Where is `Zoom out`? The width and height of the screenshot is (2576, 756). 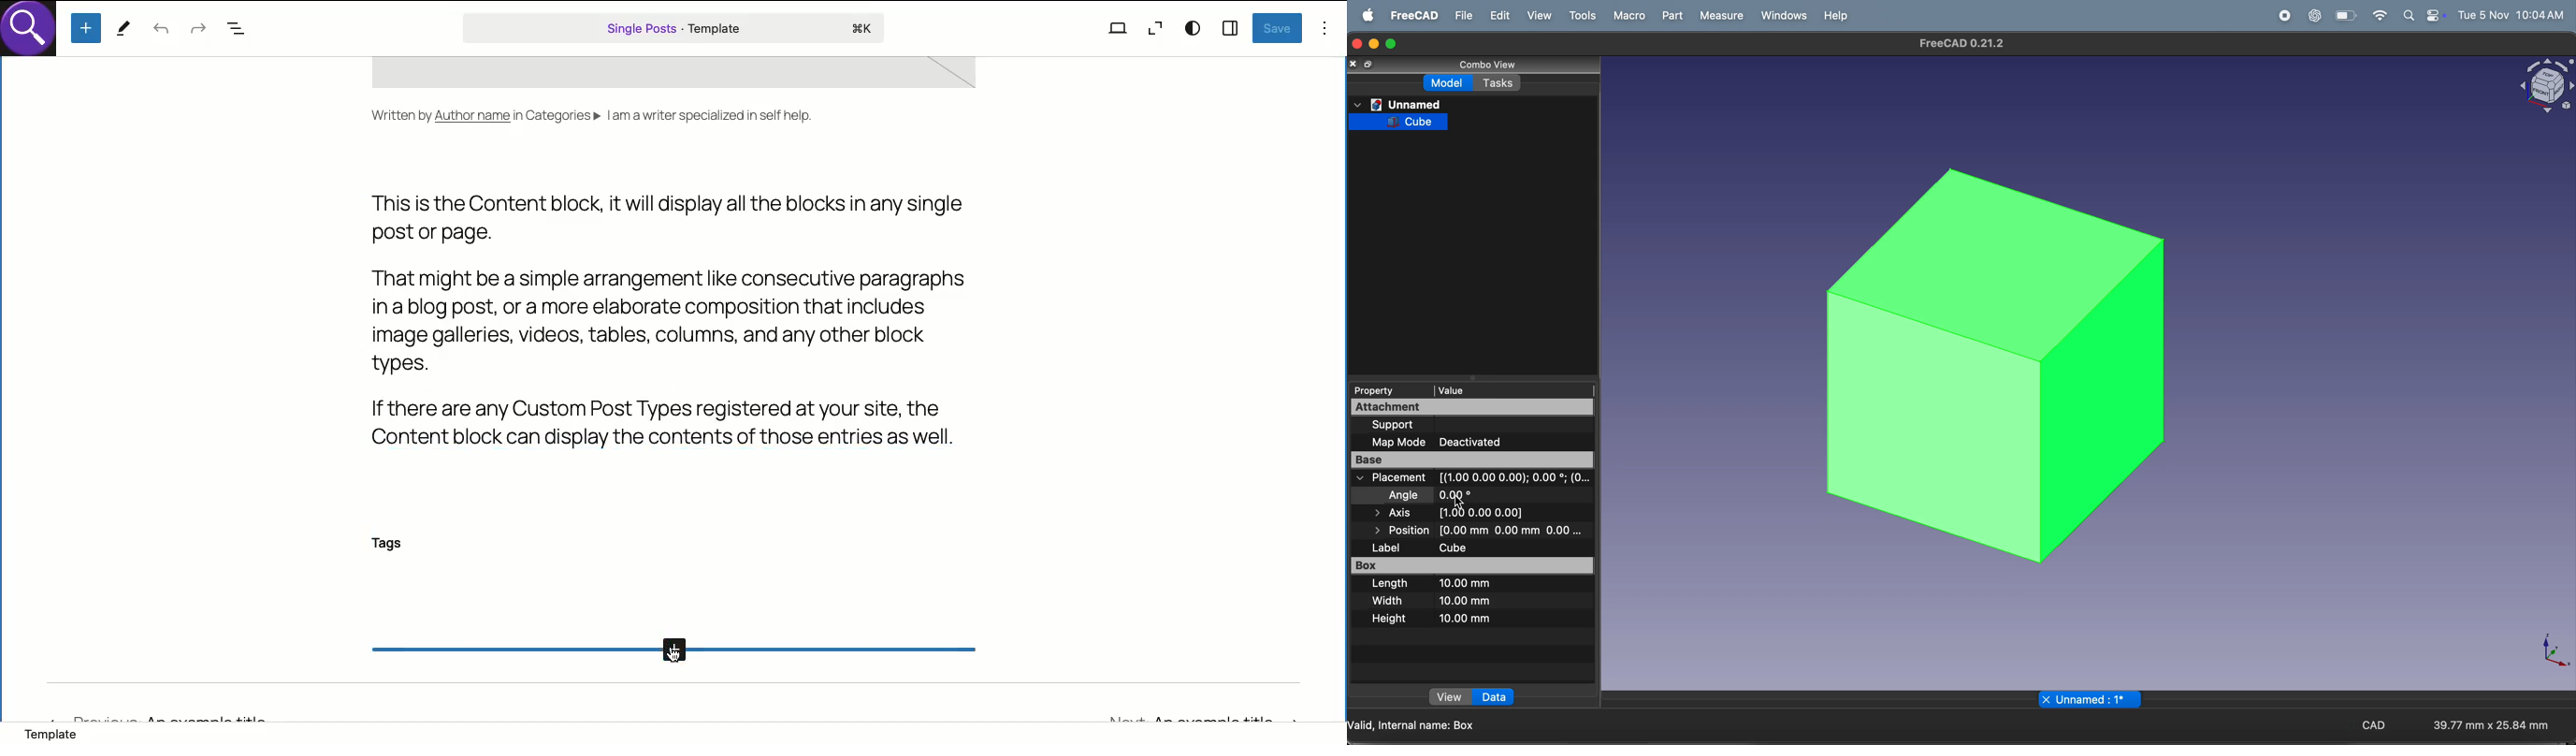
Zoom out is located at coordinates (1153, 31).